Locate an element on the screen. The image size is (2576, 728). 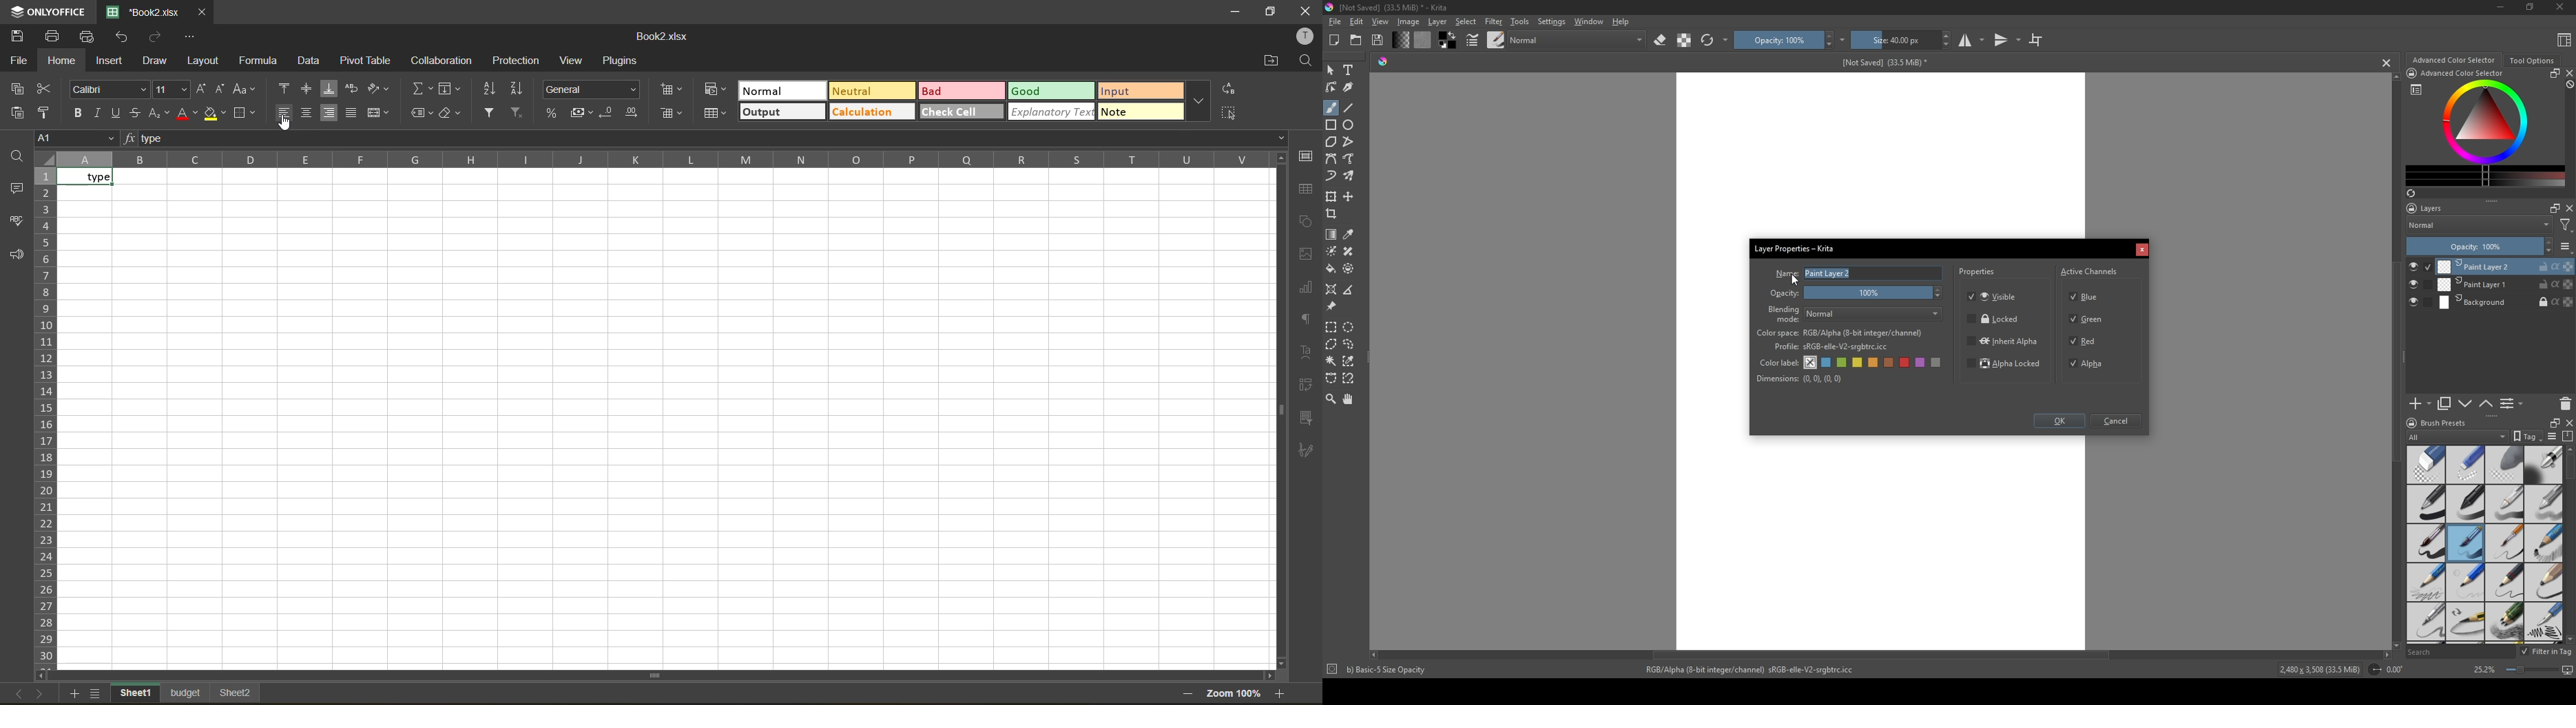
crop is located at coordinates (1334, 213).